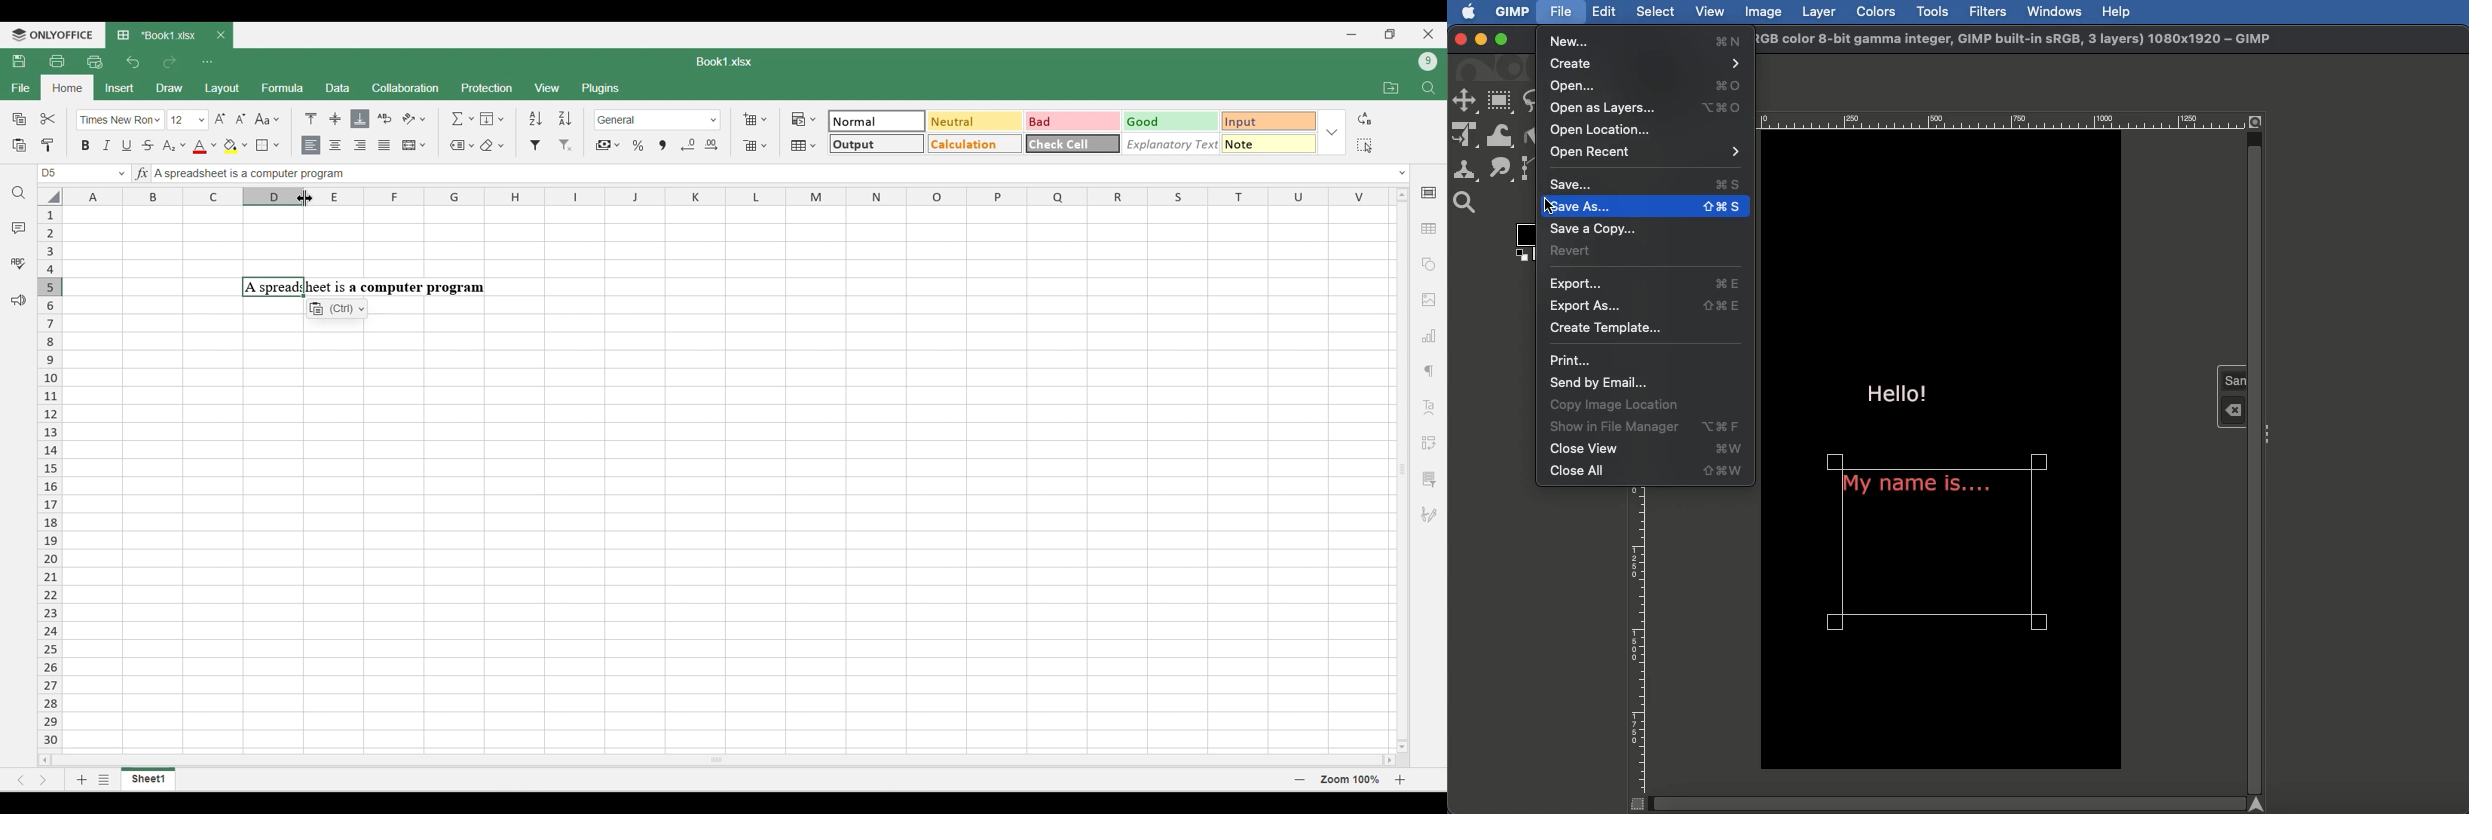  I want to click on Conditional formatting options, so click(804, 119).